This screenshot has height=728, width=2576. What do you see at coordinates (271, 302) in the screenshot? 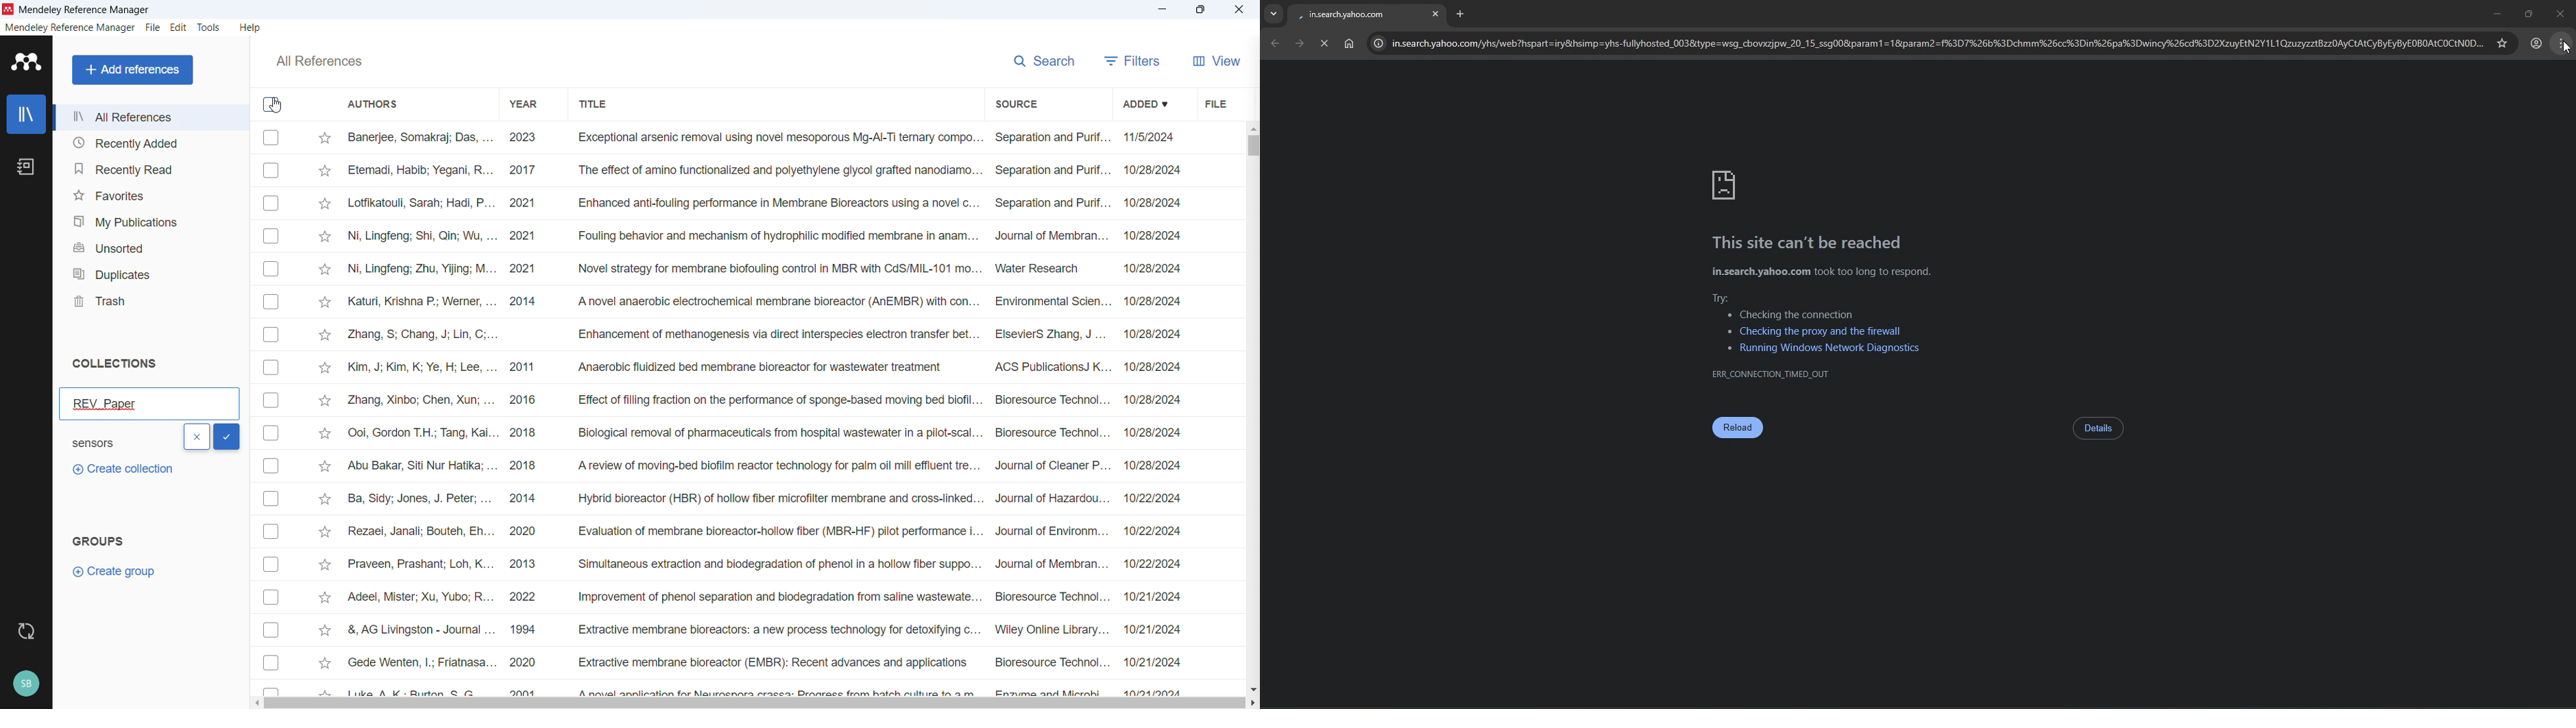
I see `Select respective publication` at bounding box center [271, 302].